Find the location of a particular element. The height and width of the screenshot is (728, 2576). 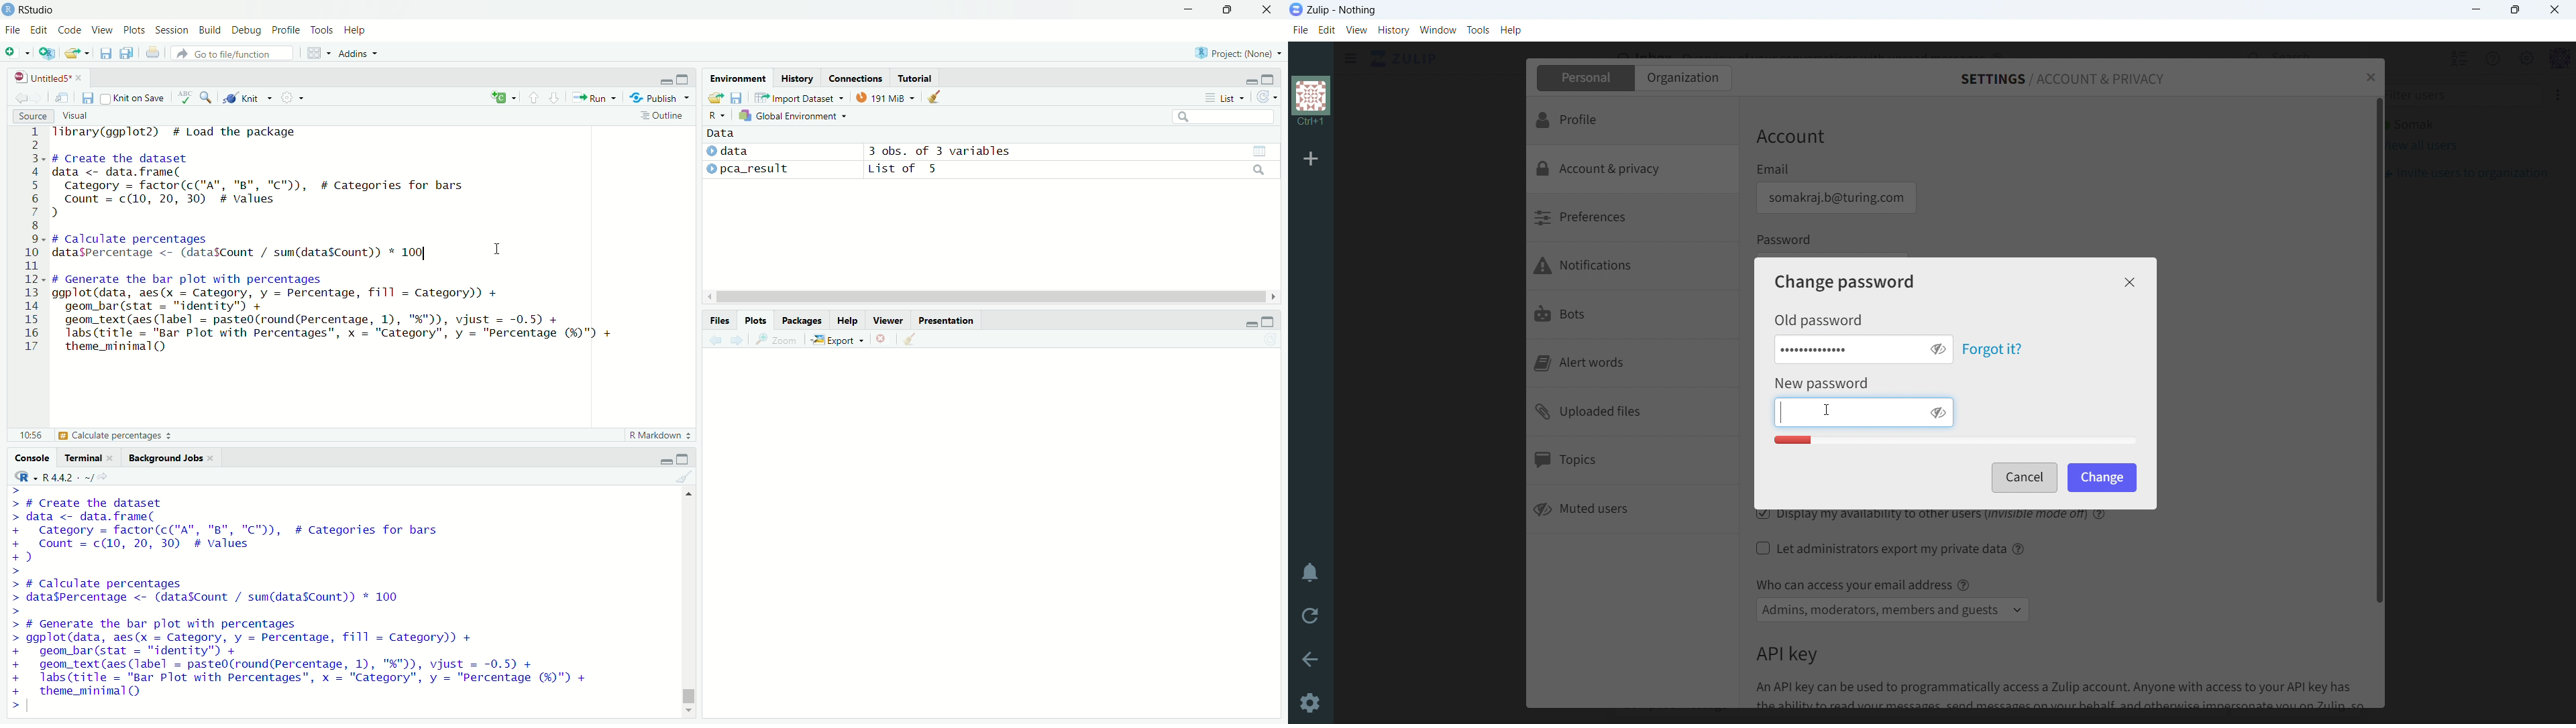

close is located at coordinates (1268, 10).